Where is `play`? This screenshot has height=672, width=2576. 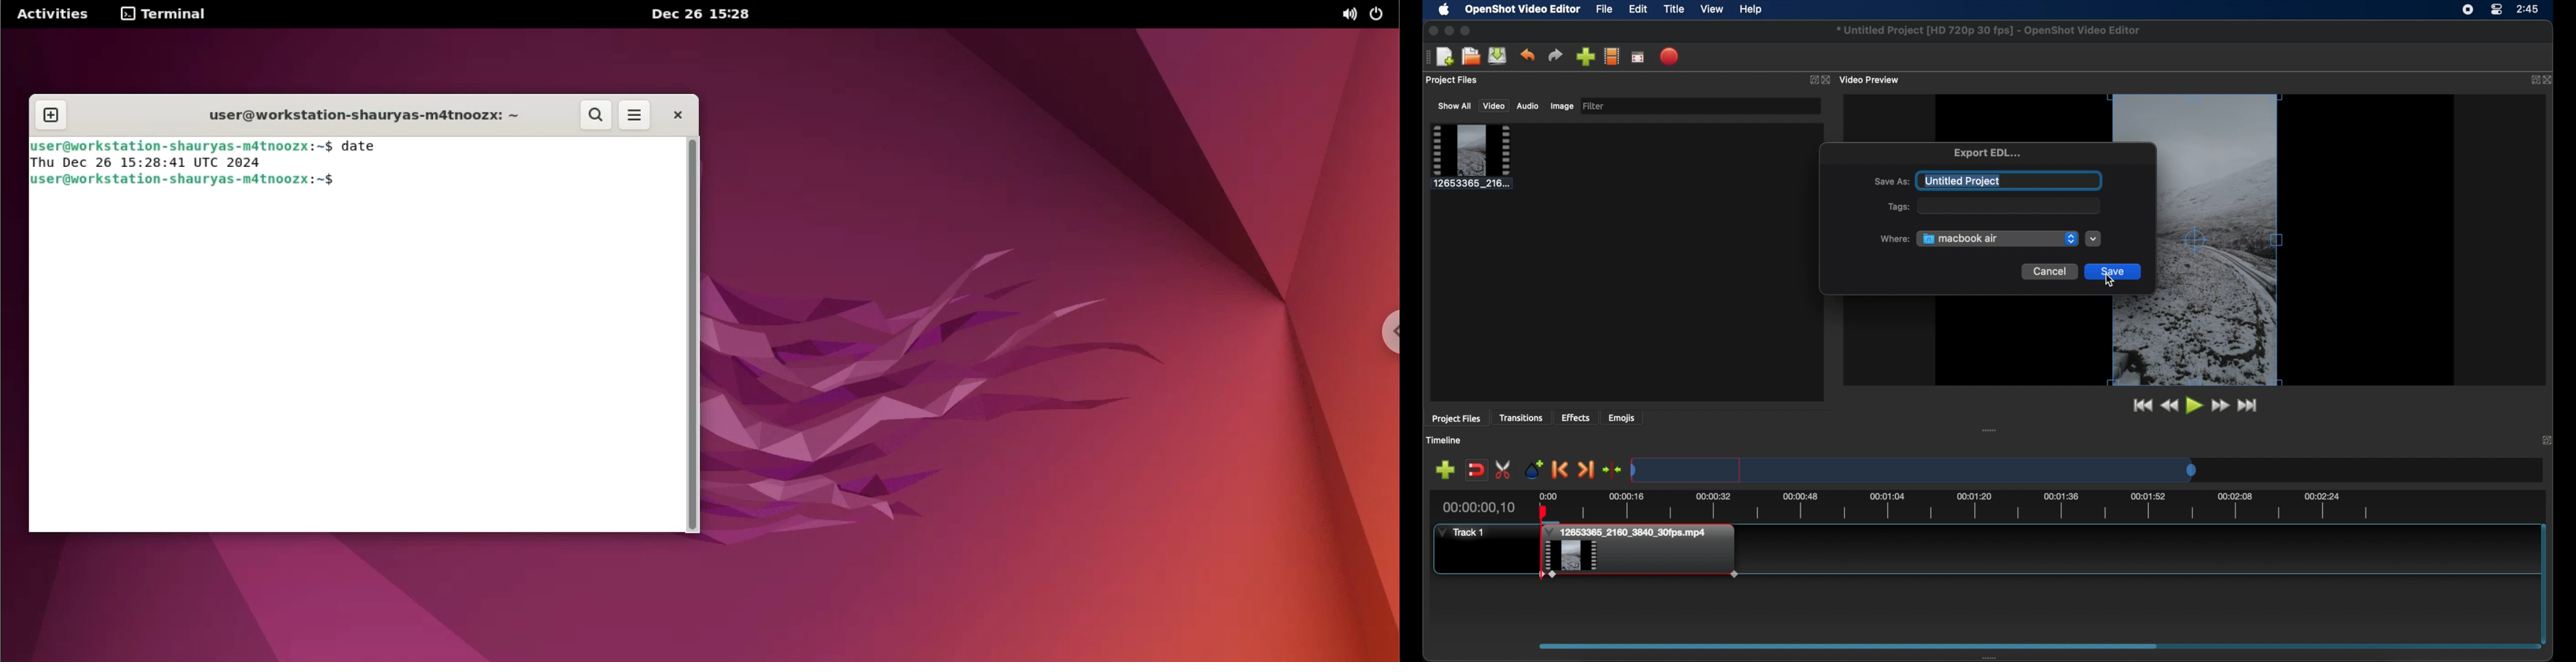 play is located at coordinates (2194, 406).